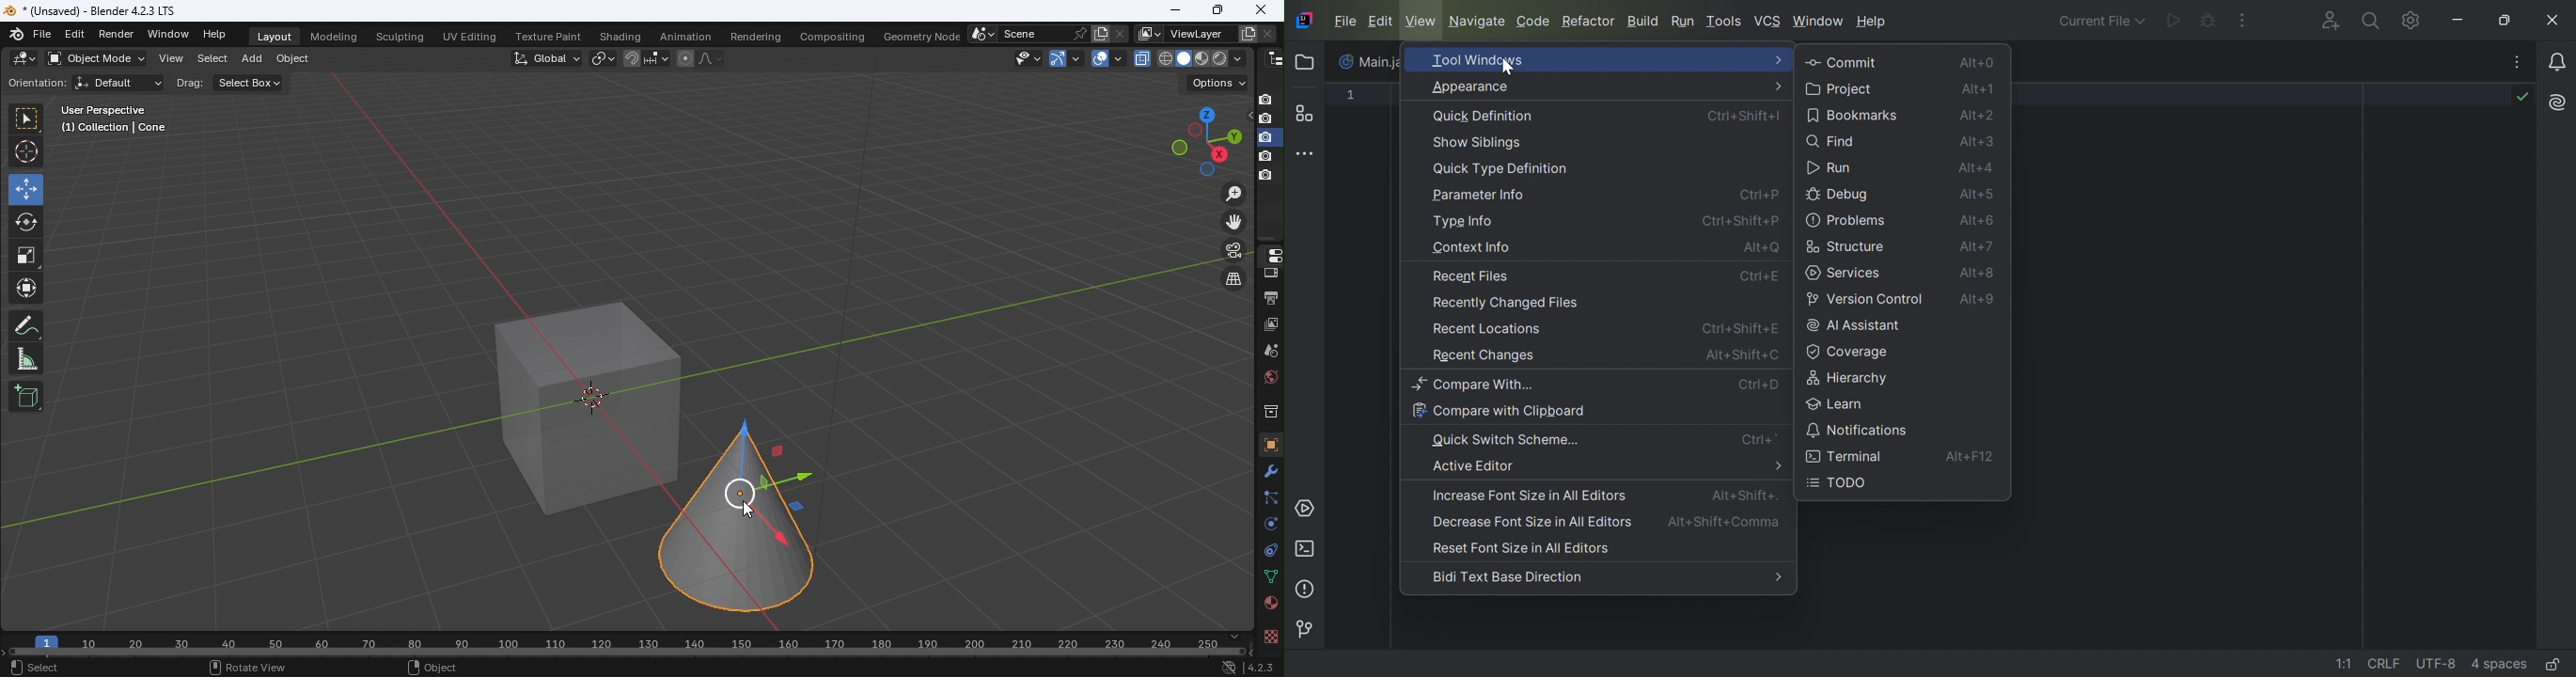 This screenshot has height=700, width=2576. What do you see at coordinates (657, 57) in the screenshot?
I see `Snapping` at bounding box center [657, 57].